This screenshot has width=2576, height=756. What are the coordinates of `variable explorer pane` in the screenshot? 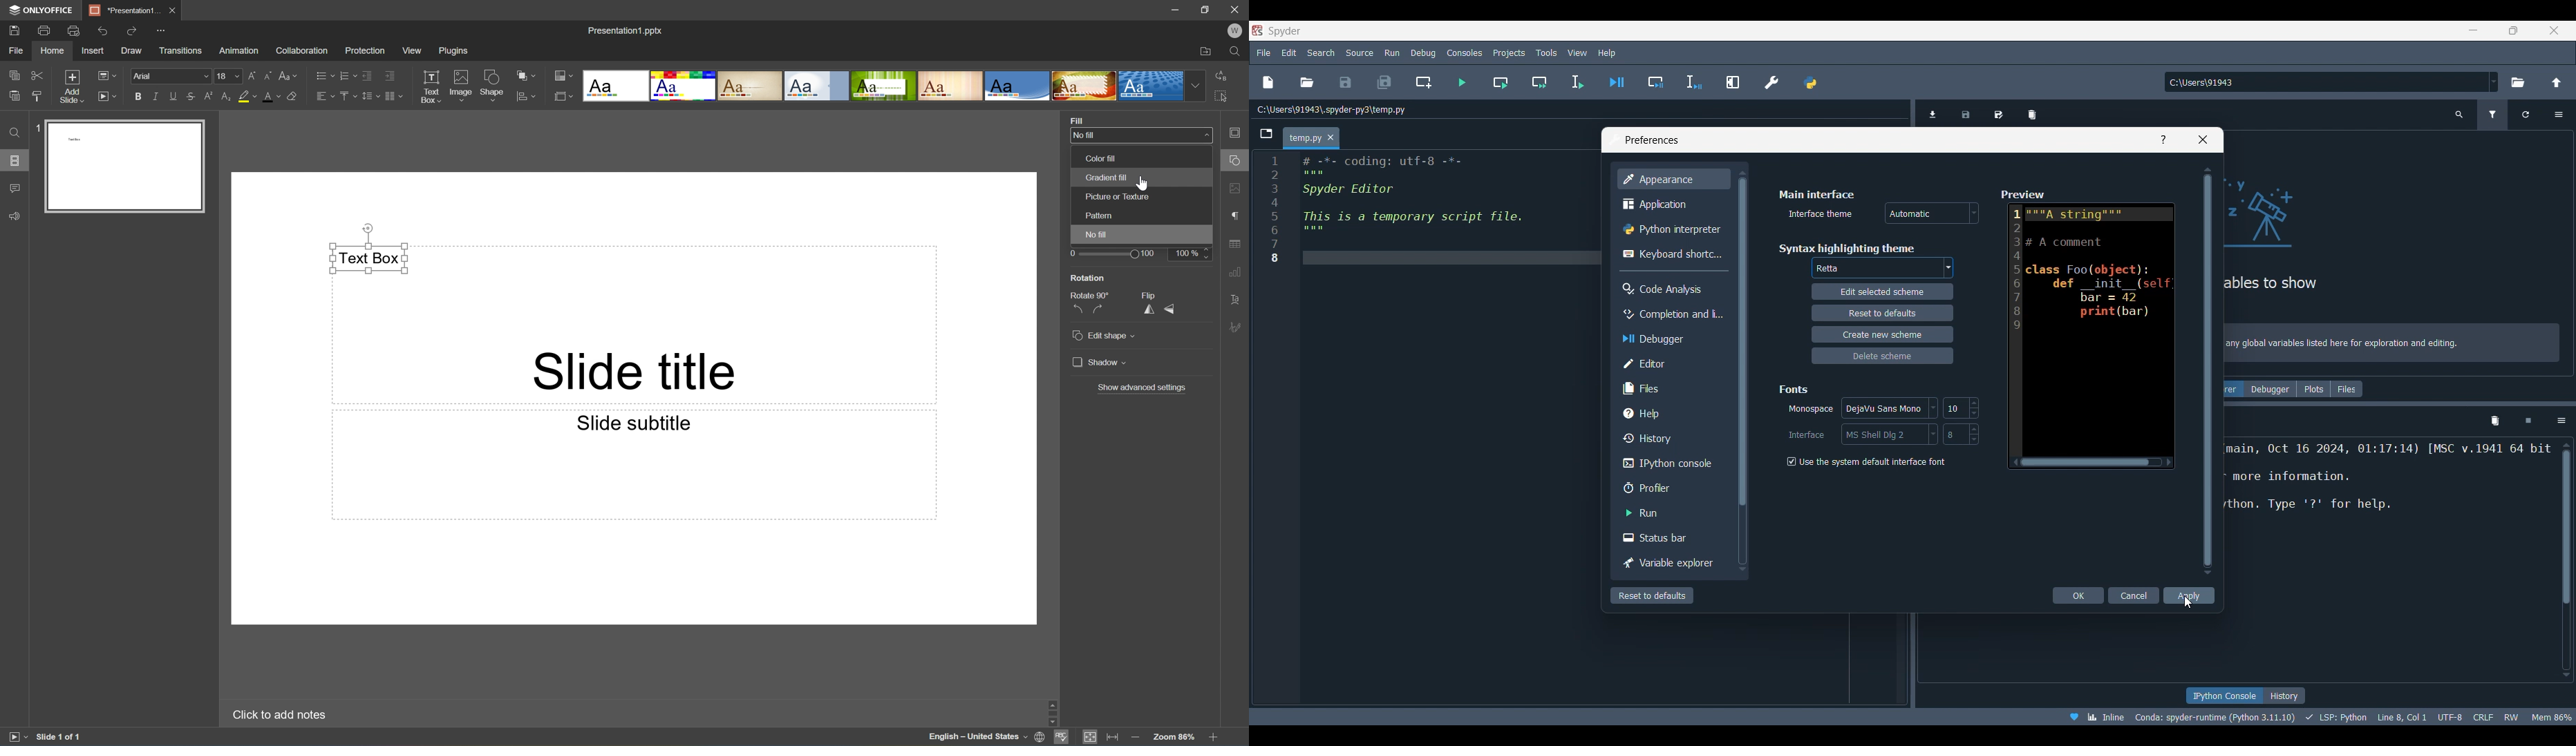 It's located at (2394, 227).